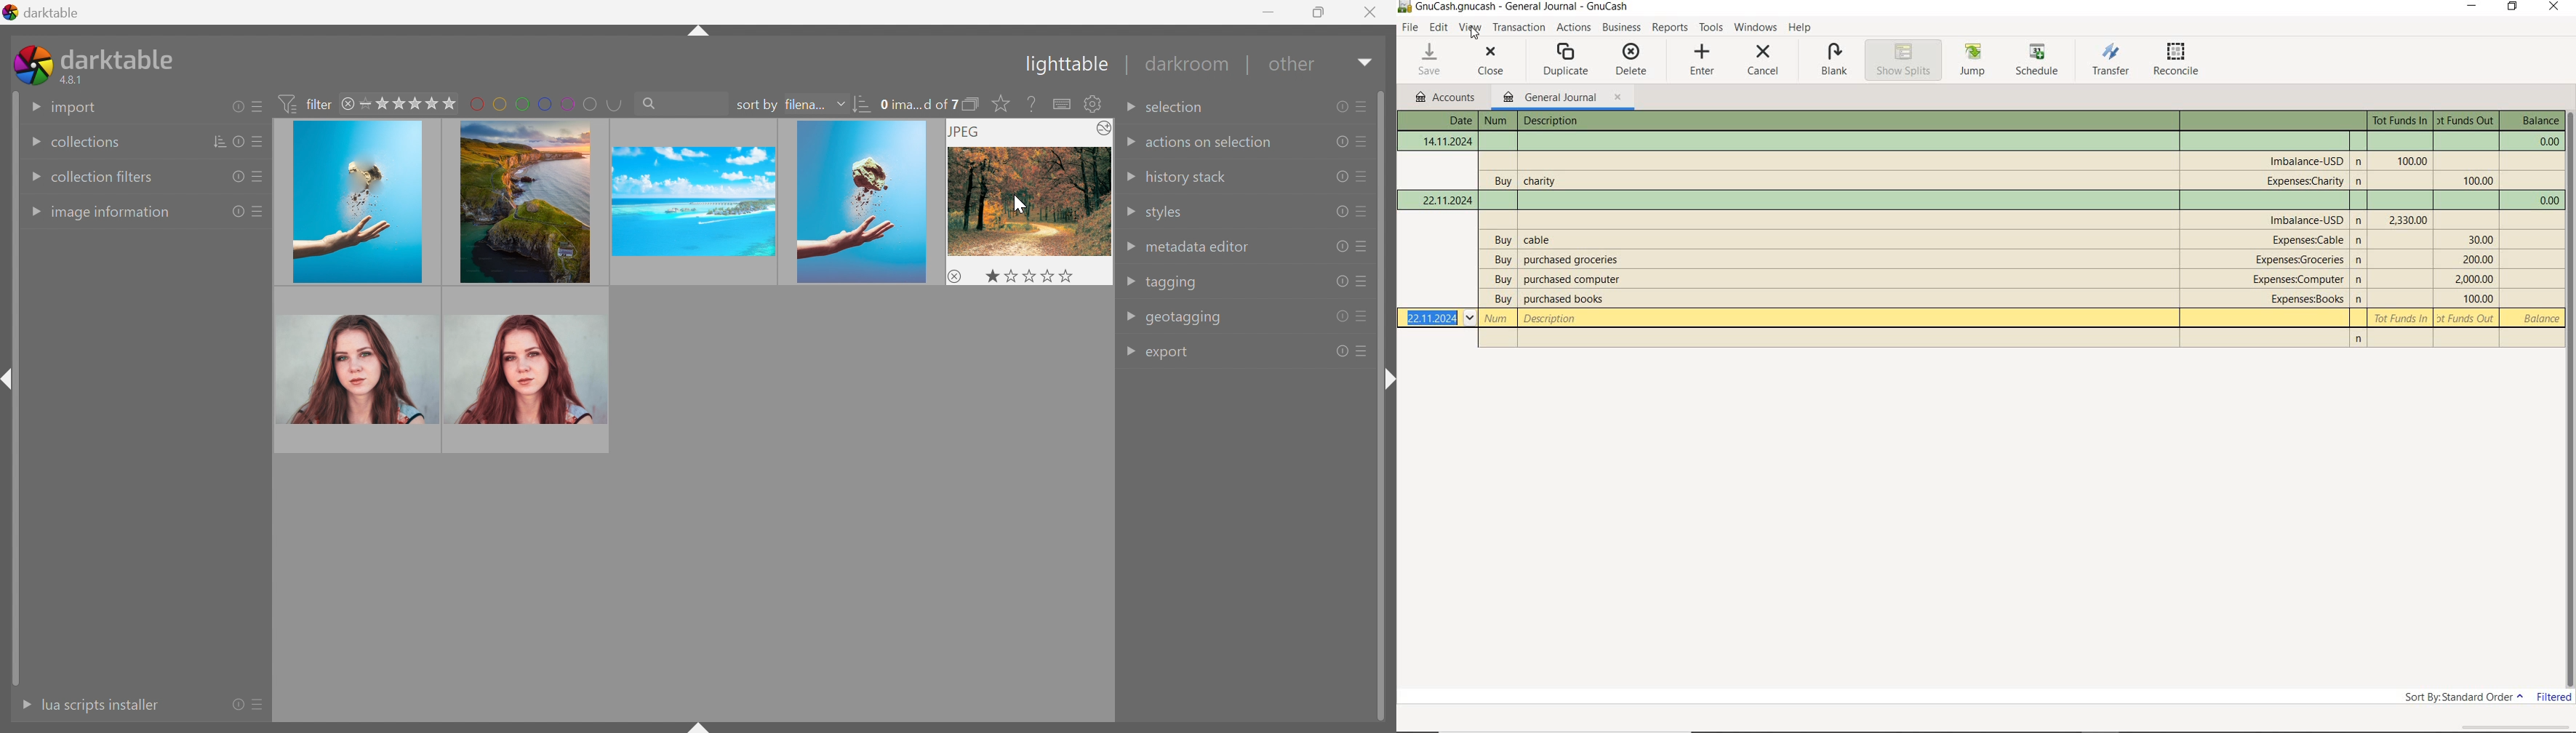 Image resolution: width=2576 pixels, height=756 pixels. Describe the element at coordinates (1501, 281) in the screenshot. I see `buy` at that location.